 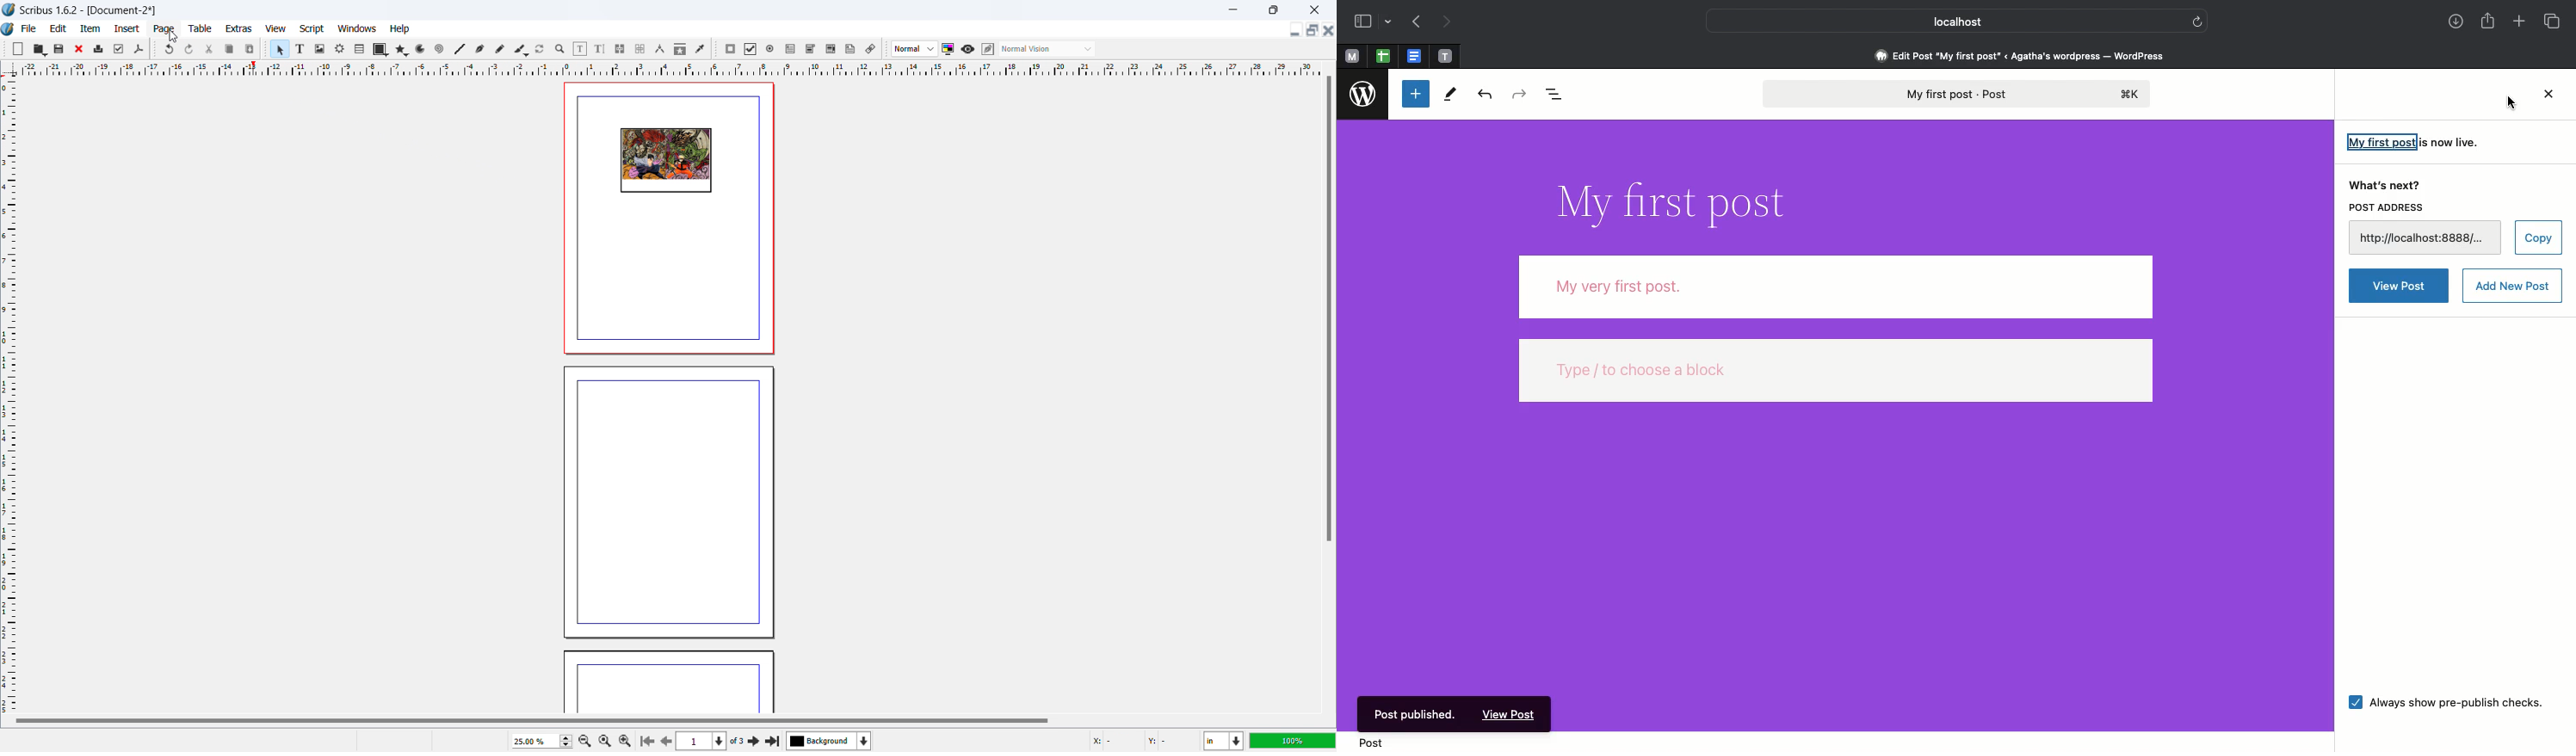 I want to click on Title, so click(x=1681, y=204).